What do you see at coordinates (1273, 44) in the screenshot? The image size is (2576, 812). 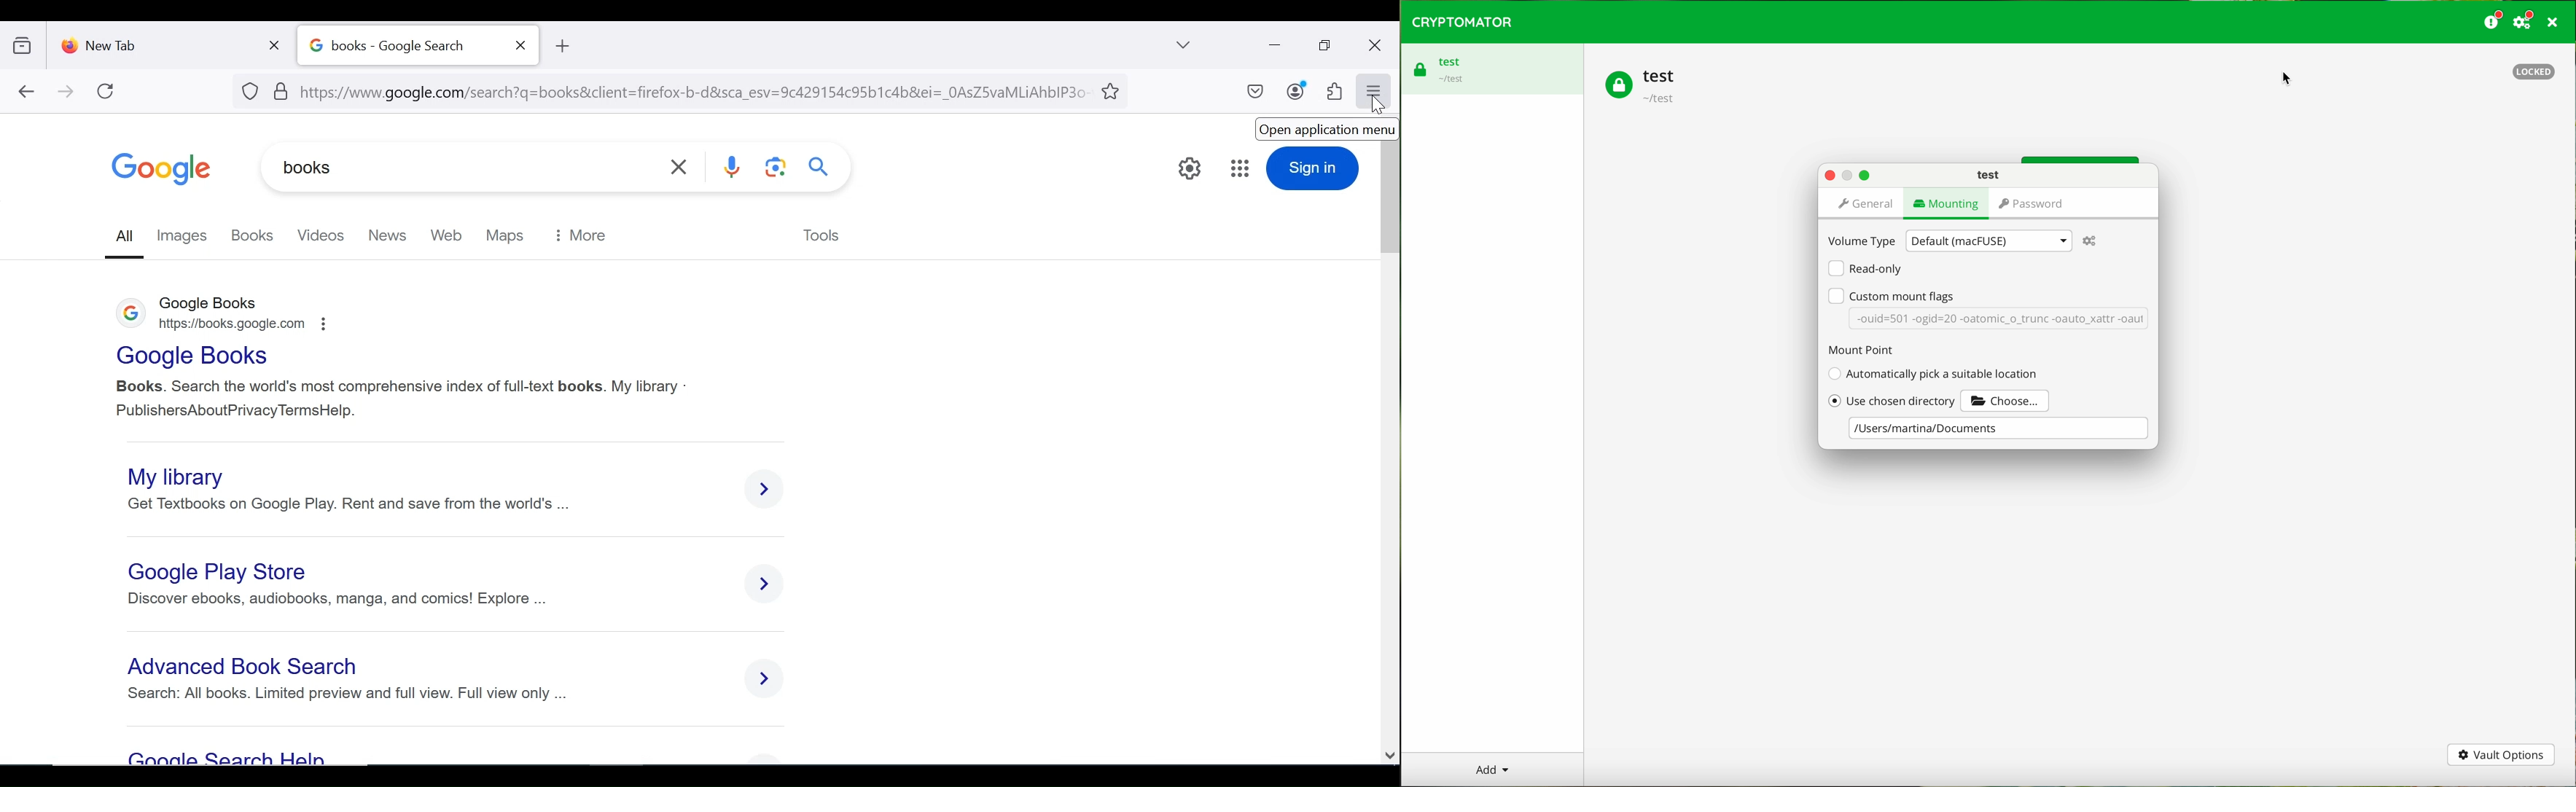 I see `minimize` at bounding box center [1273, 44].